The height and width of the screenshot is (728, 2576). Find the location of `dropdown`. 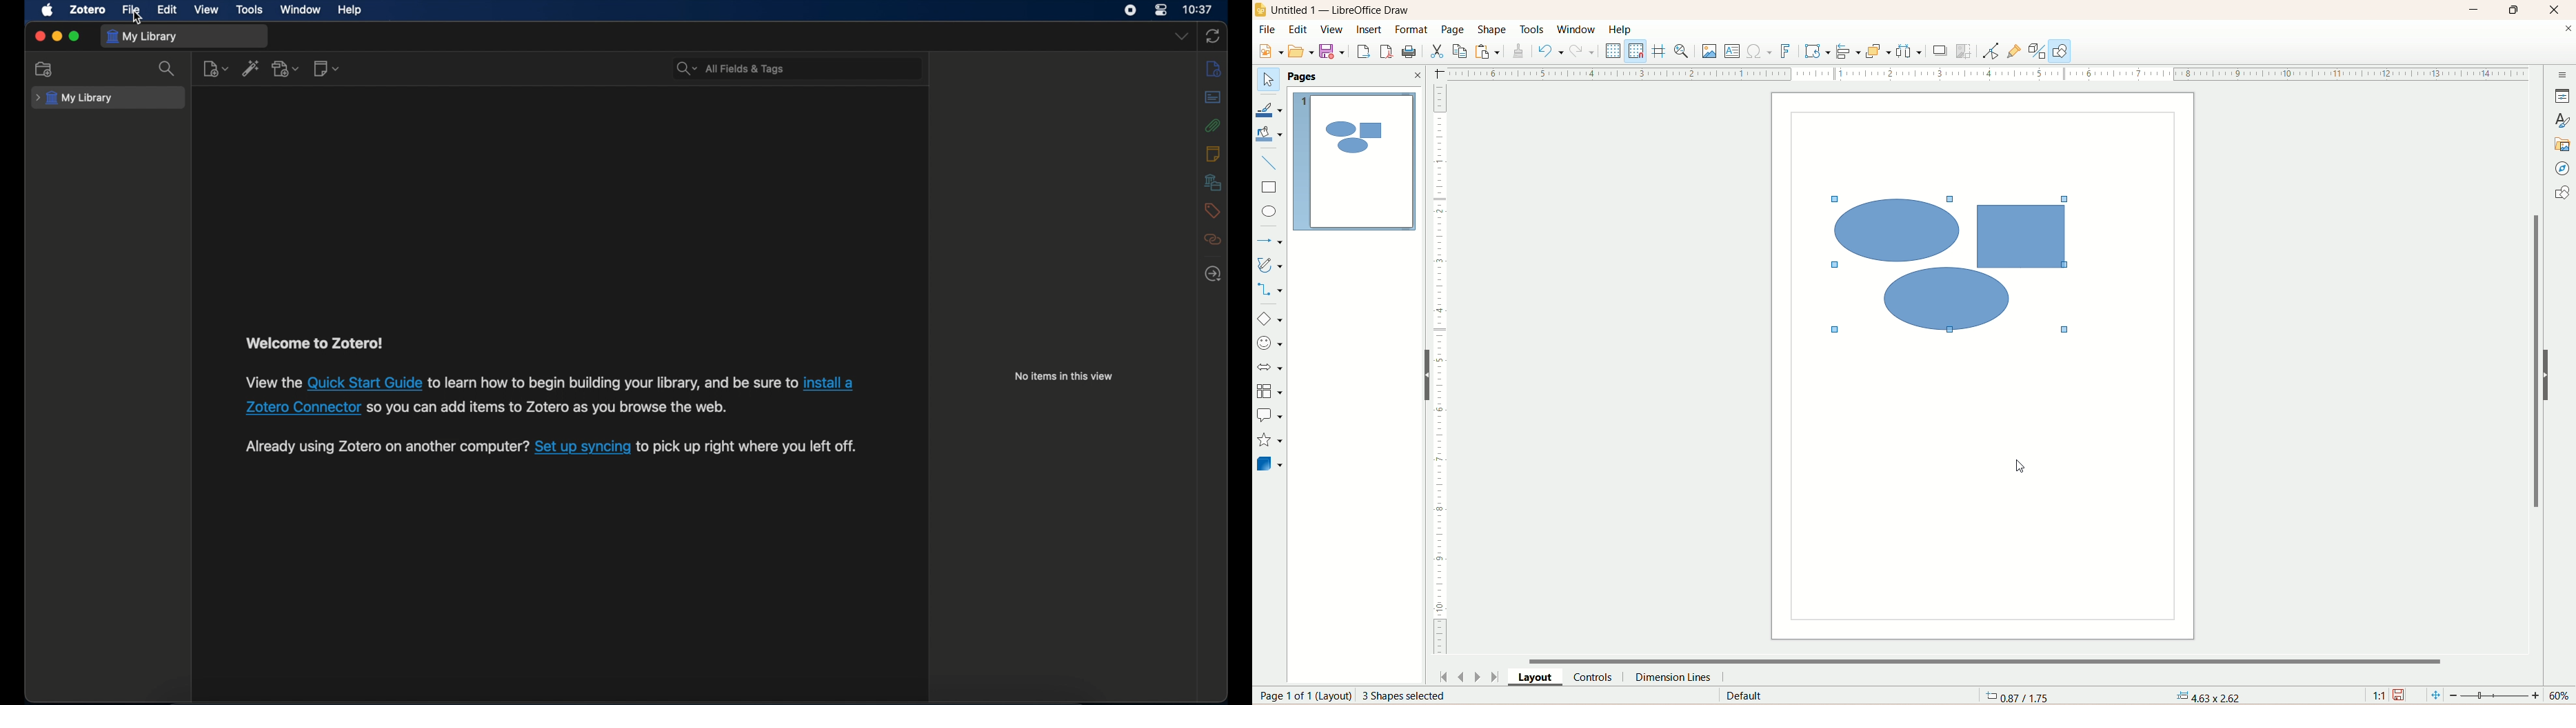

dropdown is located at coordinates (1183, 37).